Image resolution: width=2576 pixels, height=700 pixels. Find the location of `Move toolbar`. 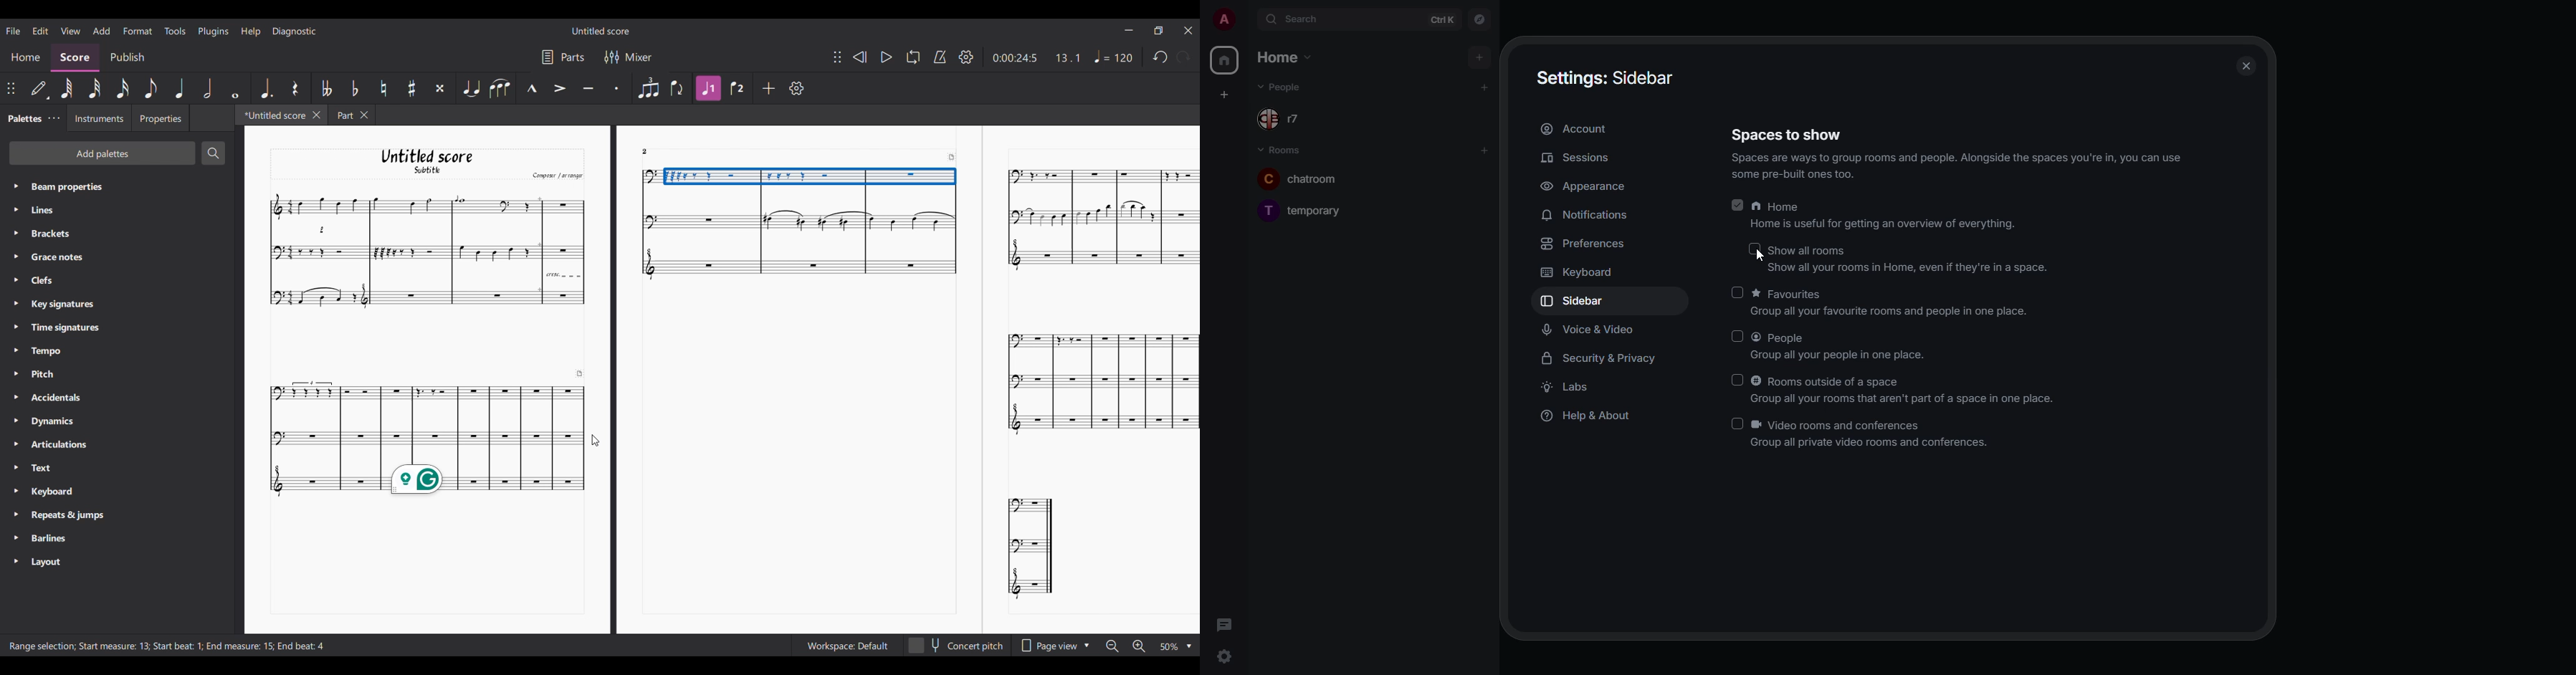

Move toolbar is located at coordinates (838, 57).